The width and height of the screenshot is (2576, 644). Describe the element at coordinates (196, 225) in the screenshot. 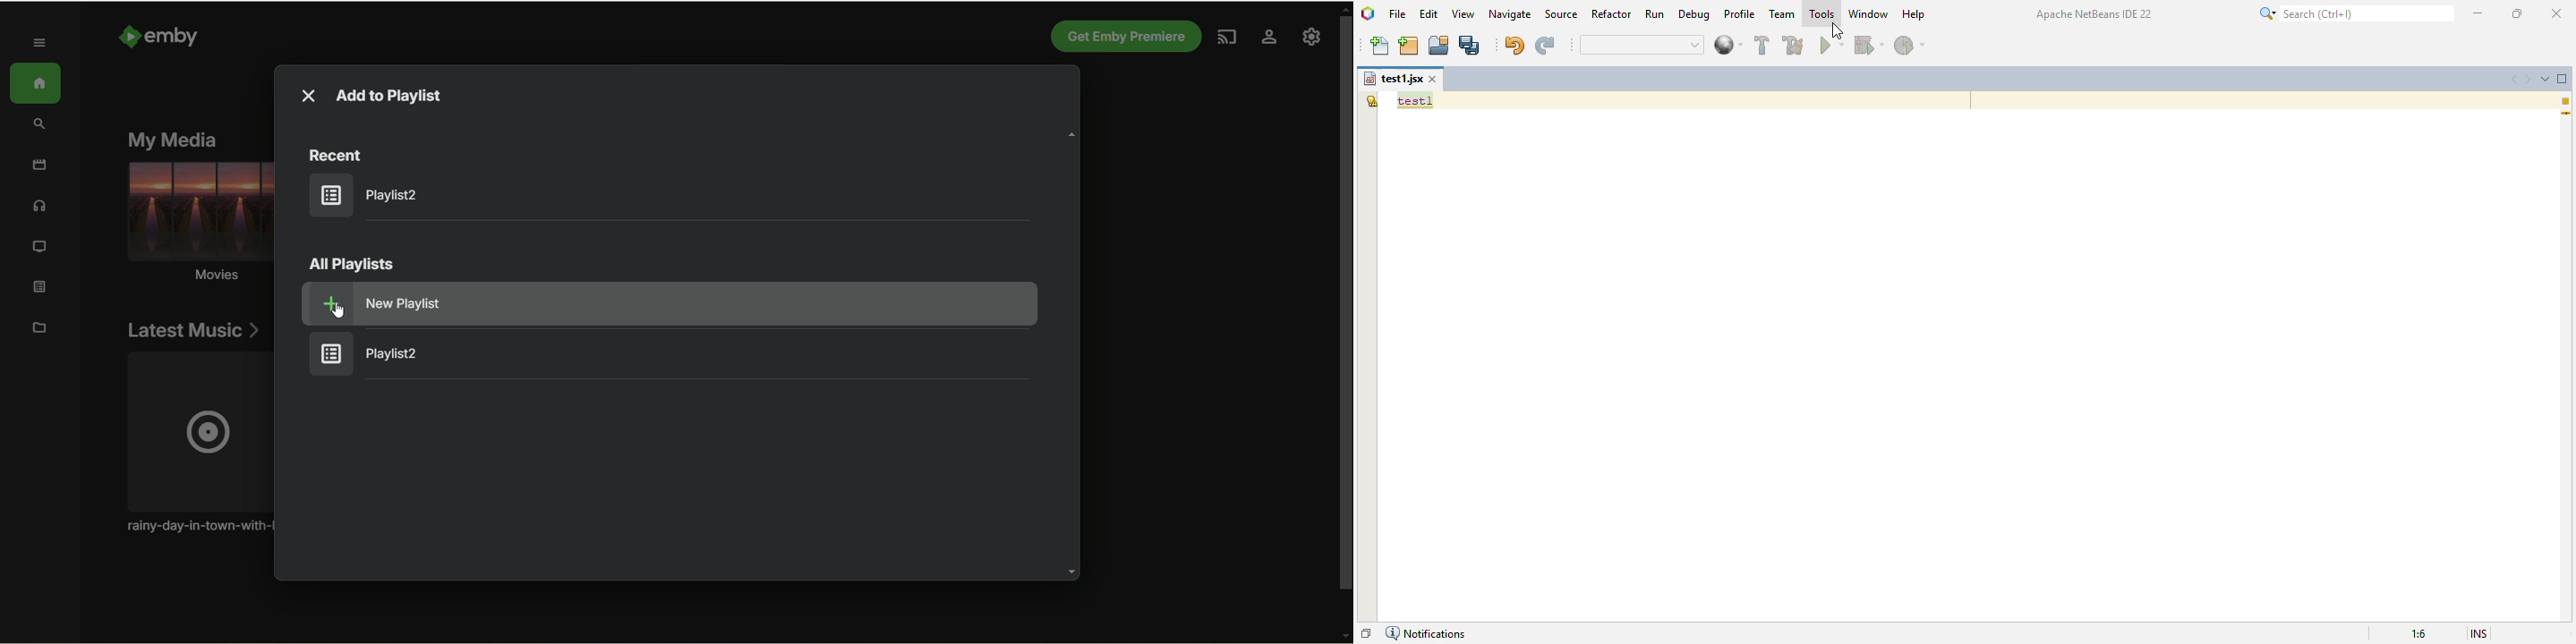

I see `movies` at that location.